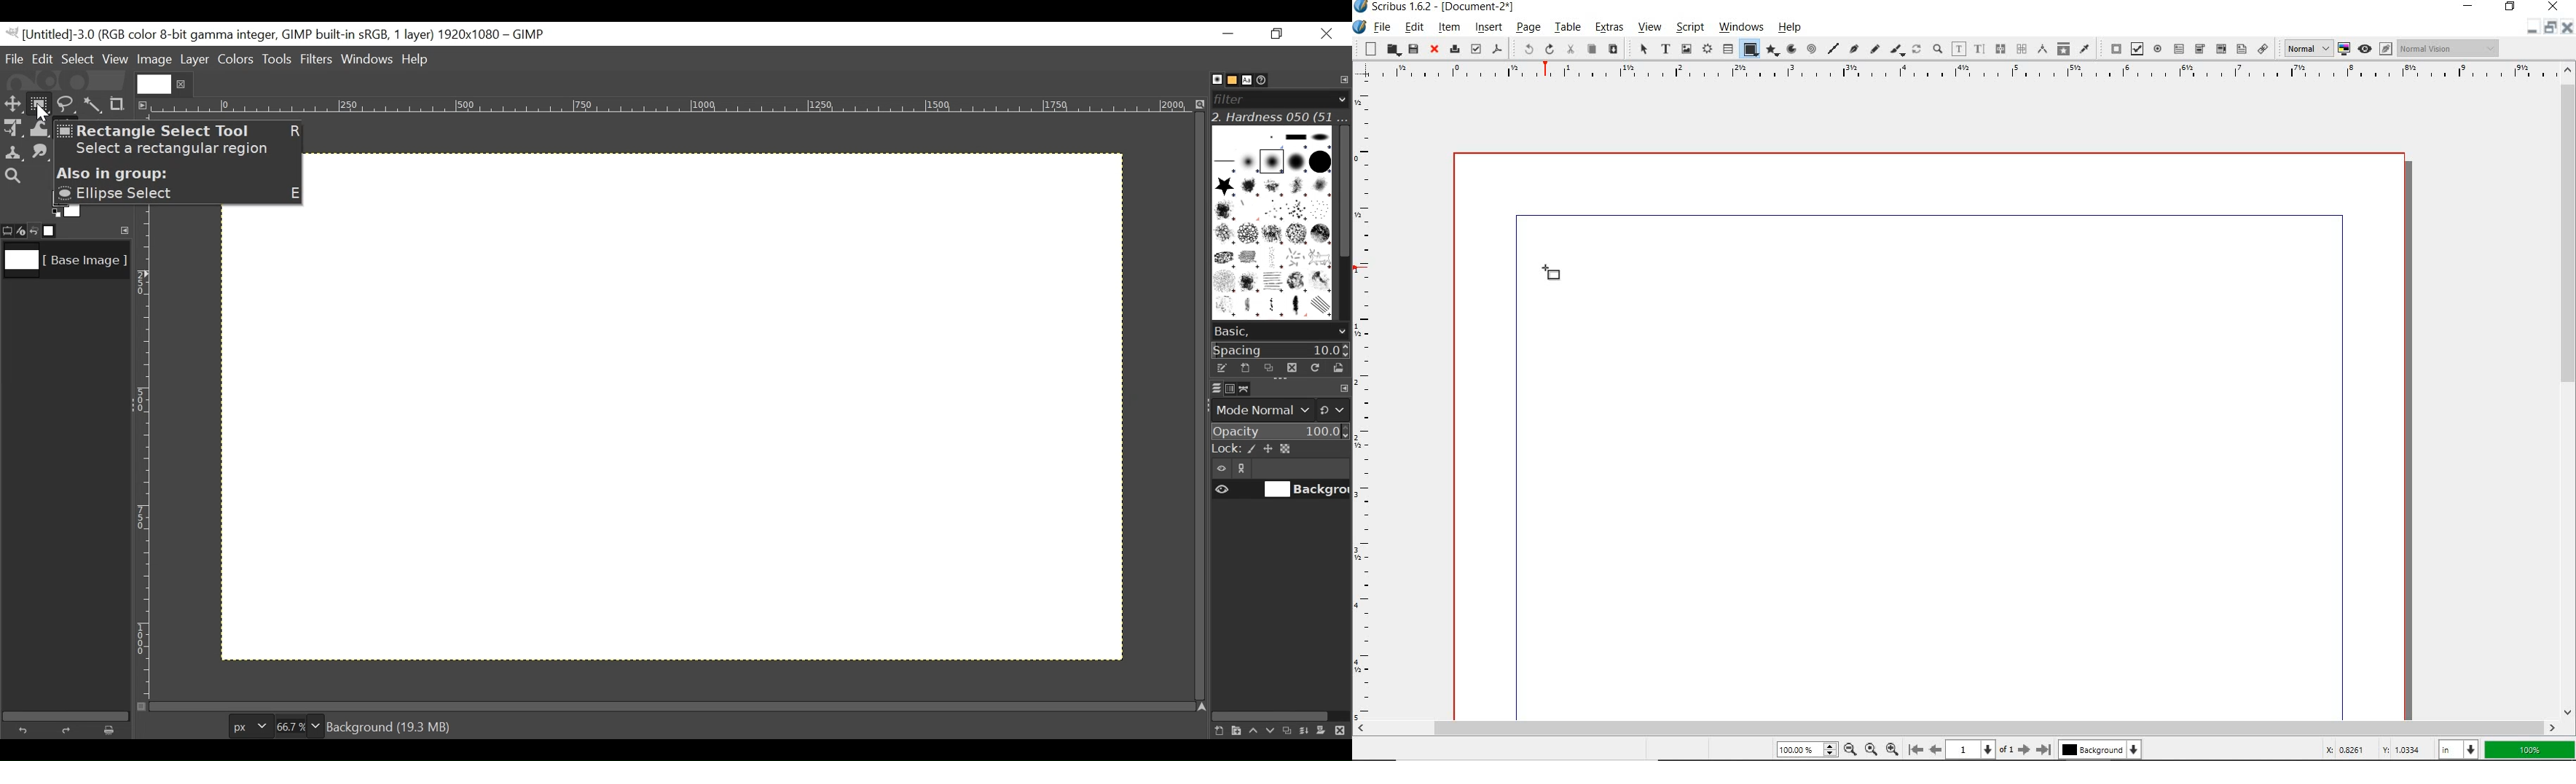  What do you see at coordinates (1366, 400) in the screenshot?
I see `ruler` at bounding box center [1366, 400].